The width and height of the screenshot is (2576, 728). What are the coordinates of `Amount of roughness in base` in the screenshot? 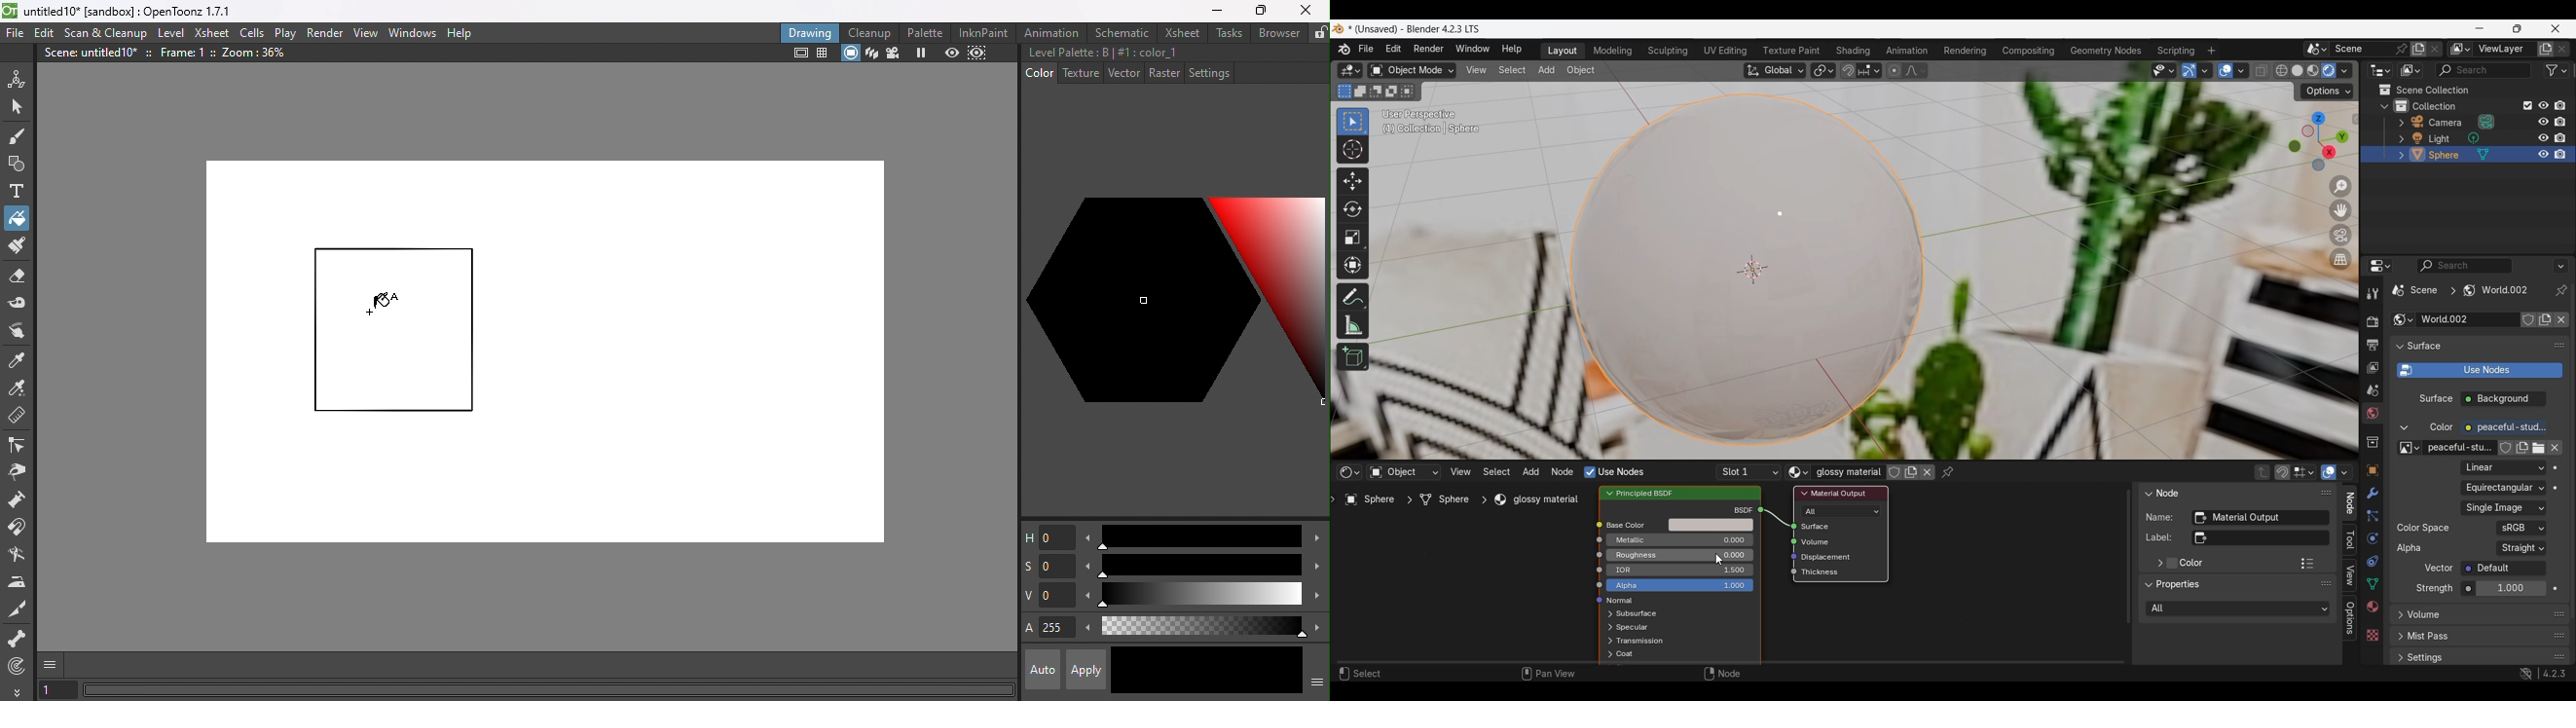 It's located at (1680, 555).